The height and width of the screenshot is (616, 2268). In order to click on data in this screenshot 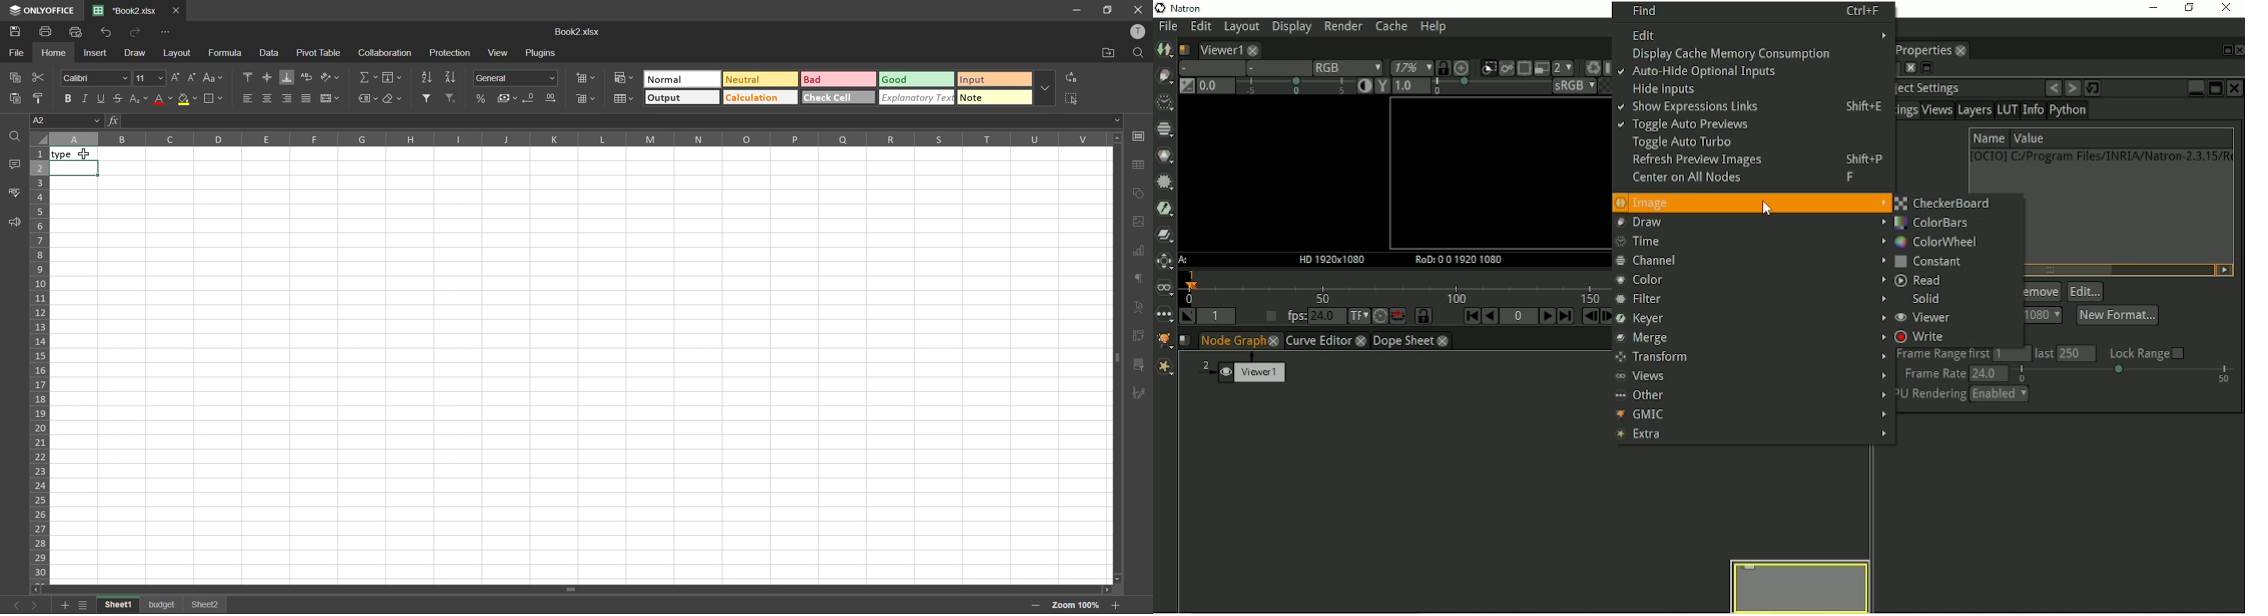, I will do `click(271, 53)`.